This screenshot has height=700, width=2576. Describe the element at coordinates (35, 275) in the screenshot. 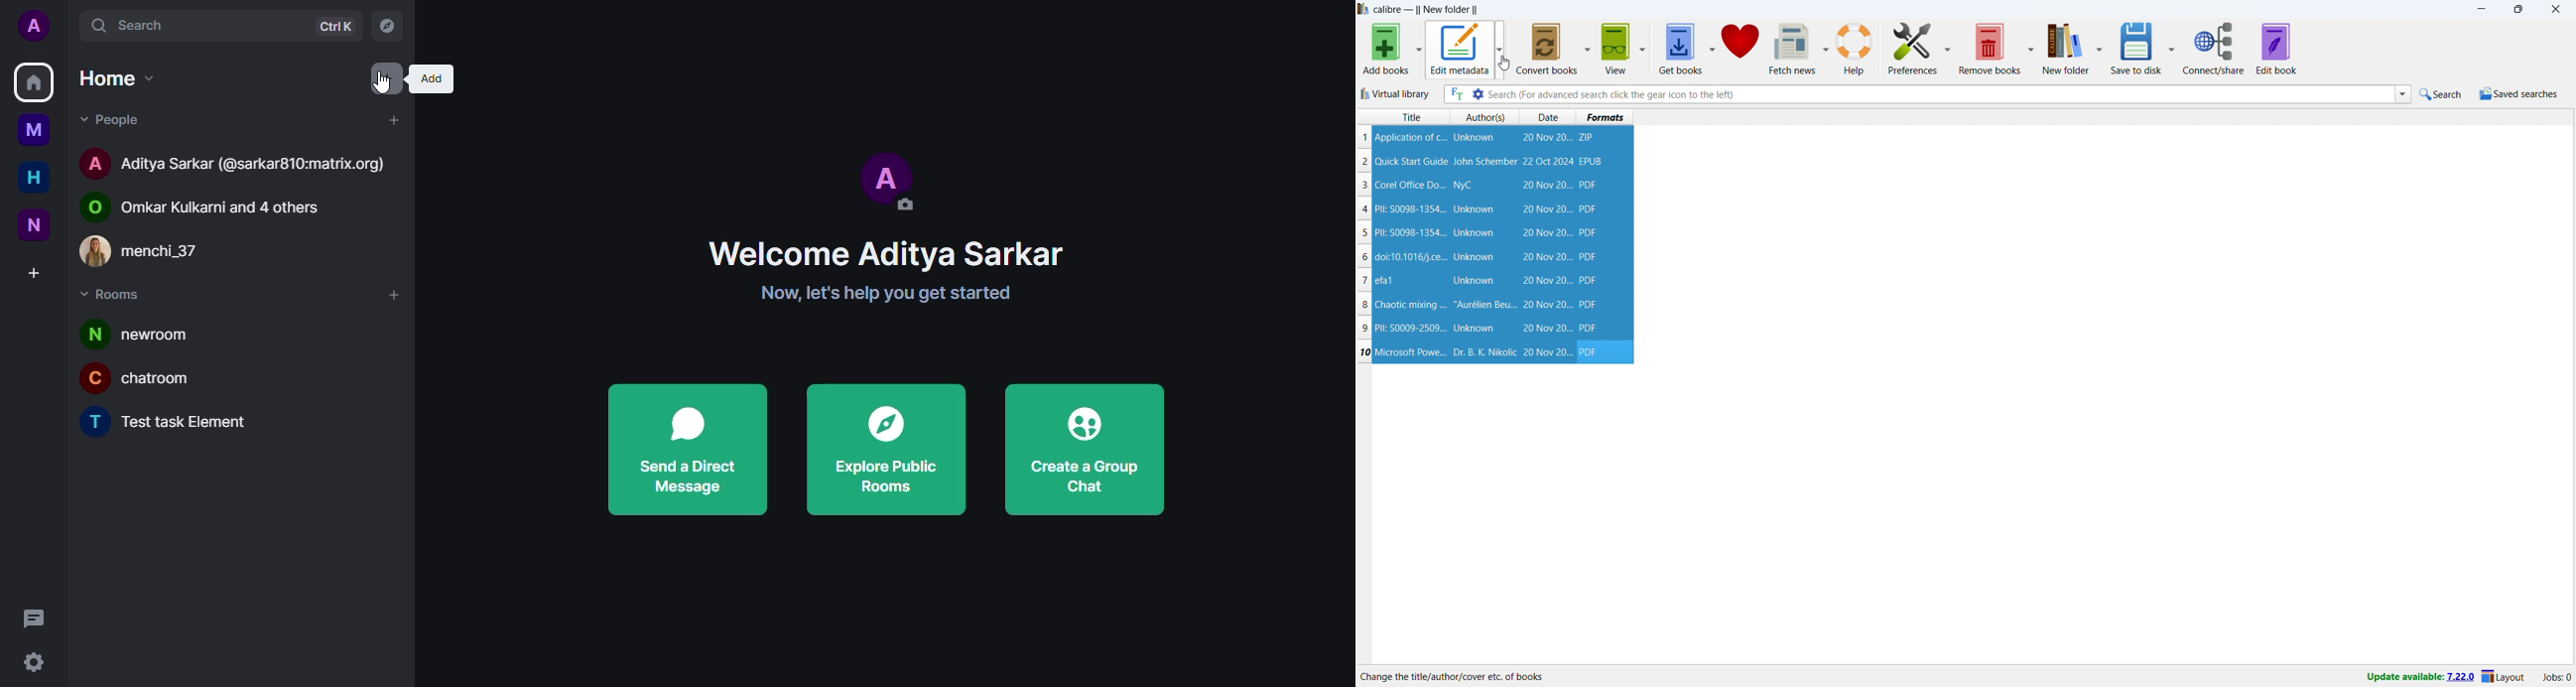

I see `create space` at that location.